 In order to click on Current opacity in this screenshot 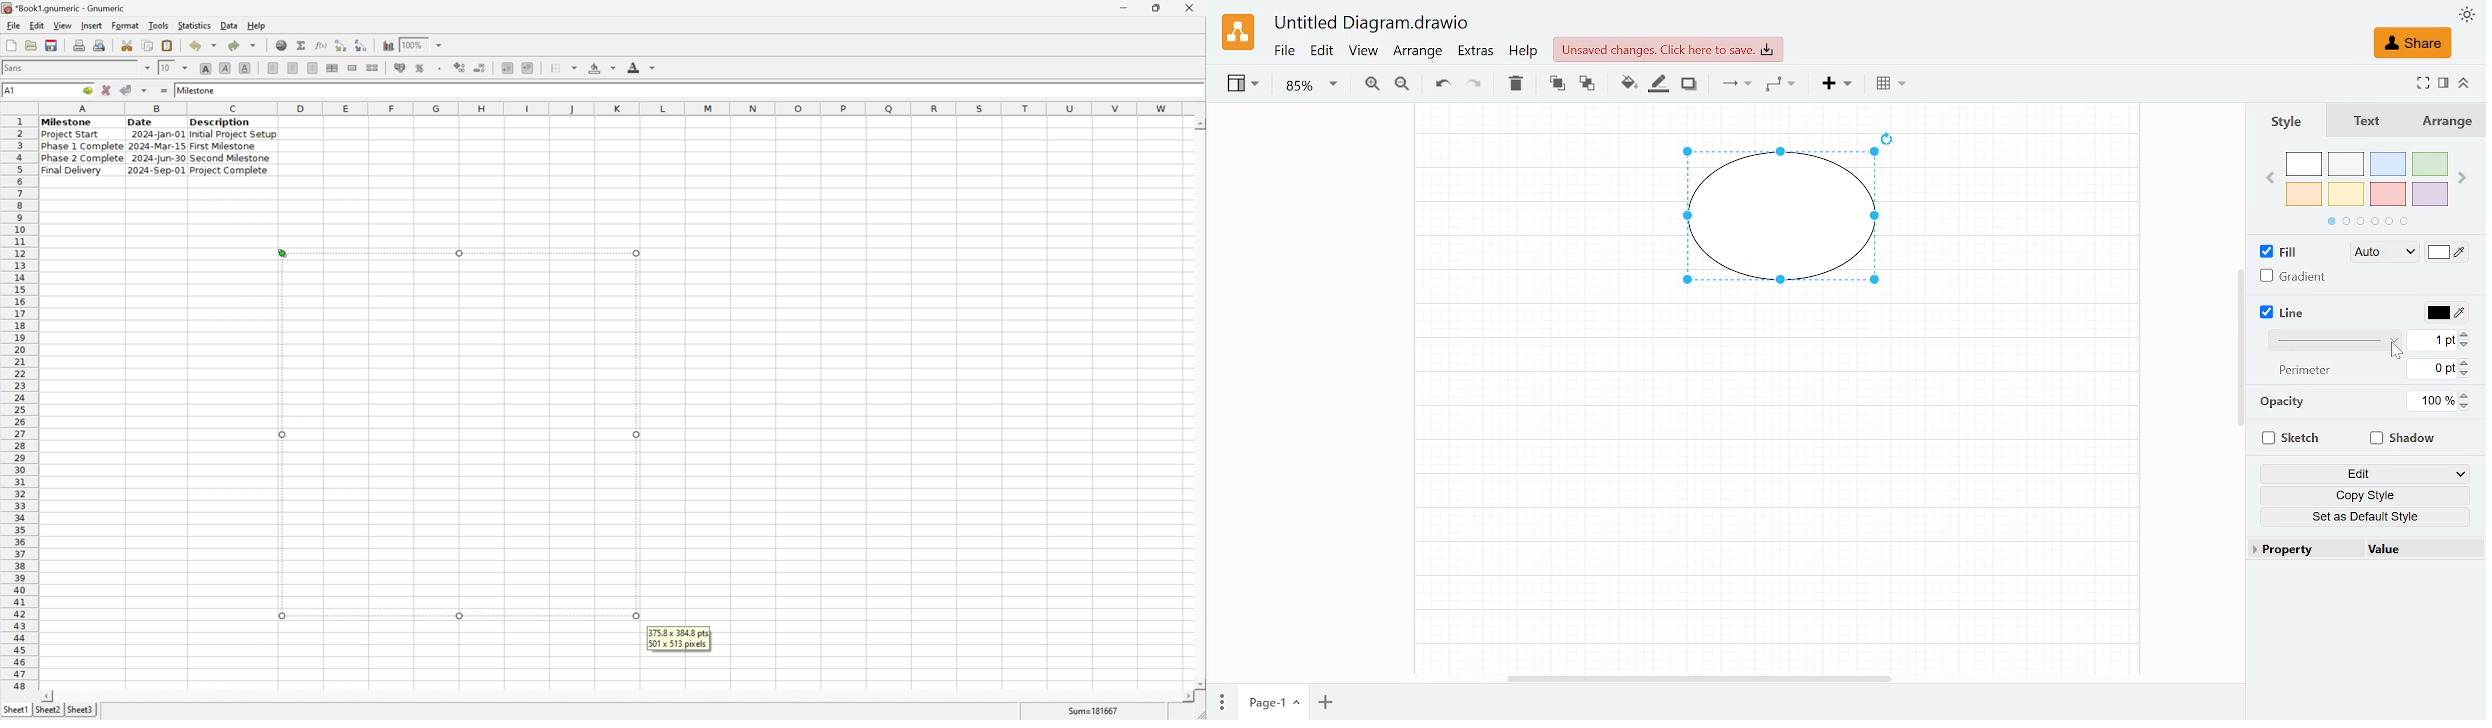, I will do `click(2433, 402)`.